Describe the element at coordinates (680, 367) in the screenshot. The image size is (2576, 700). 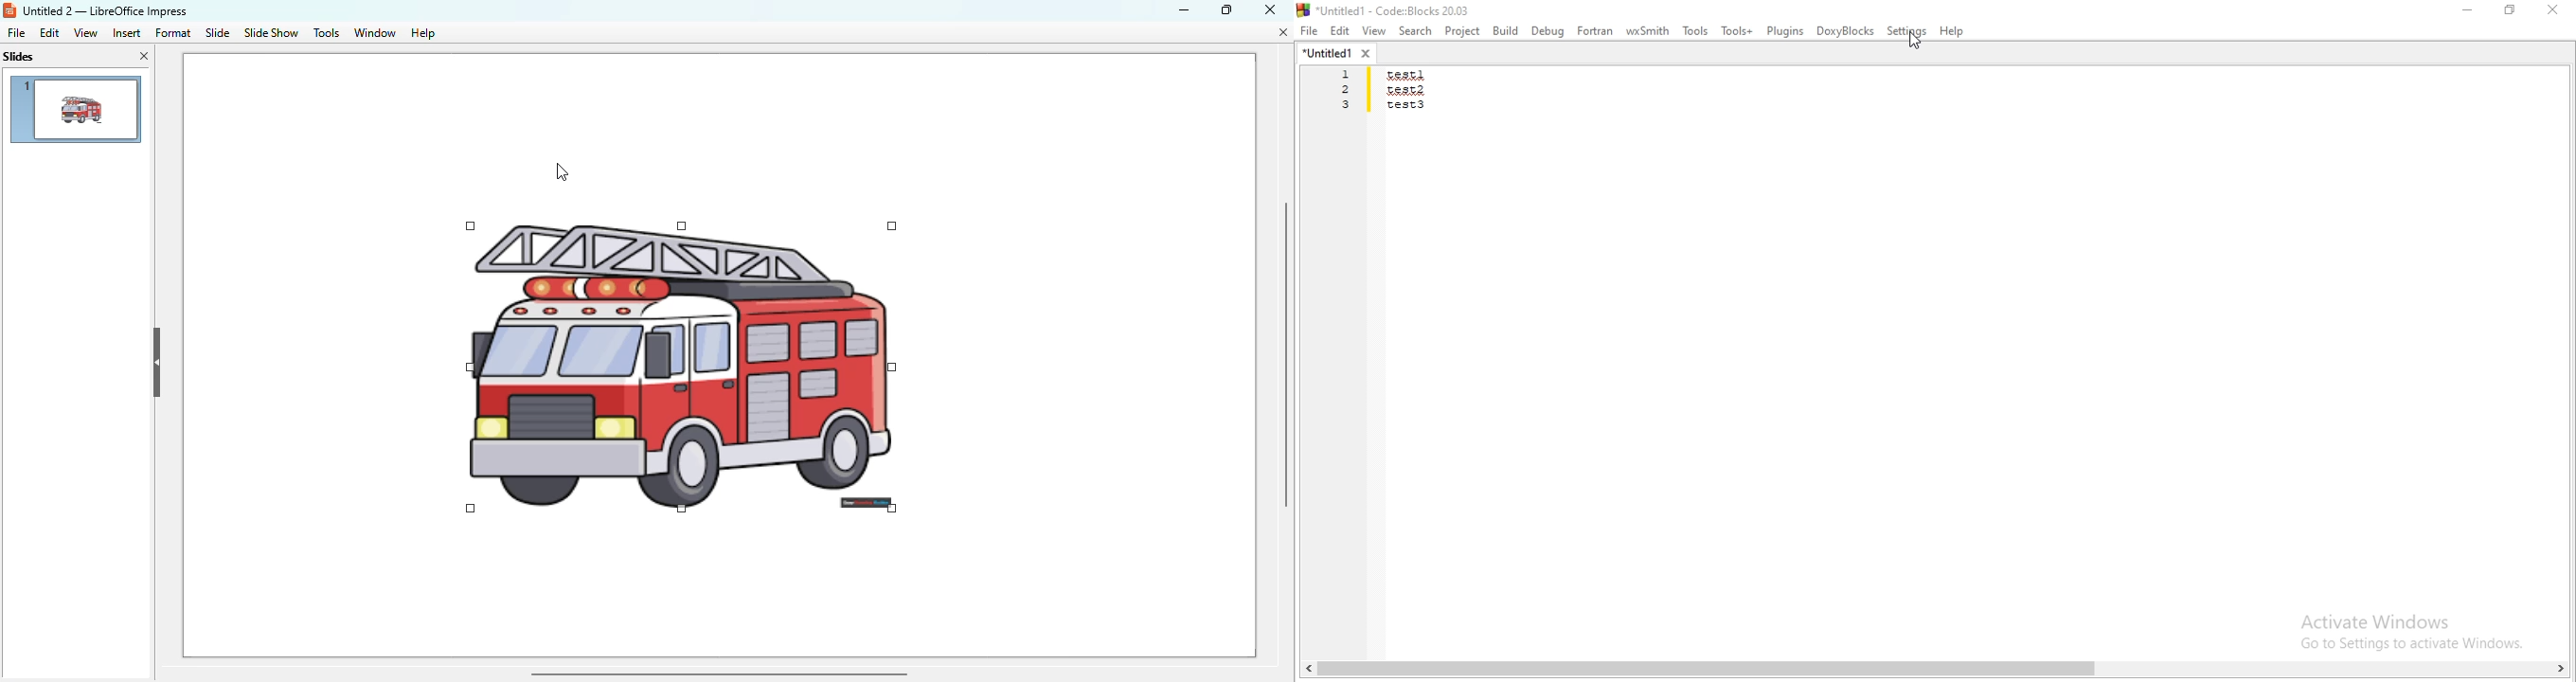
I see `image resized proportionally` at that location.